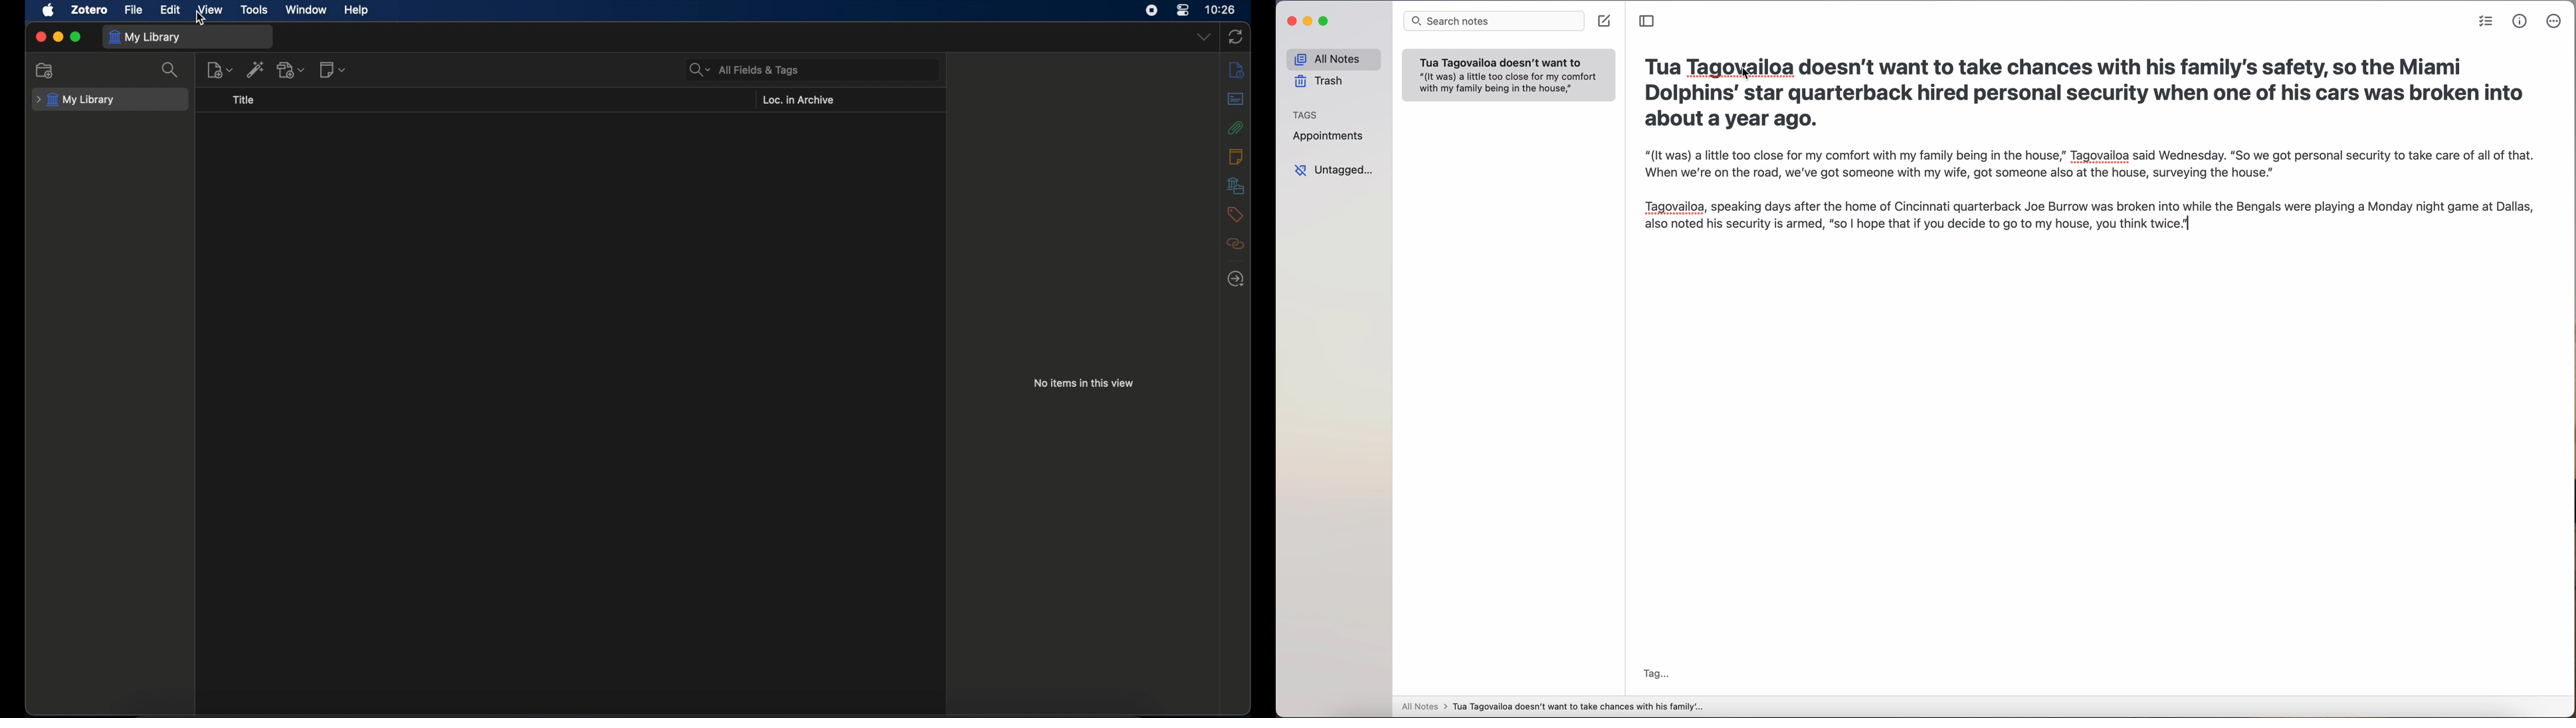  I want to click on apple, so click(49, 11).